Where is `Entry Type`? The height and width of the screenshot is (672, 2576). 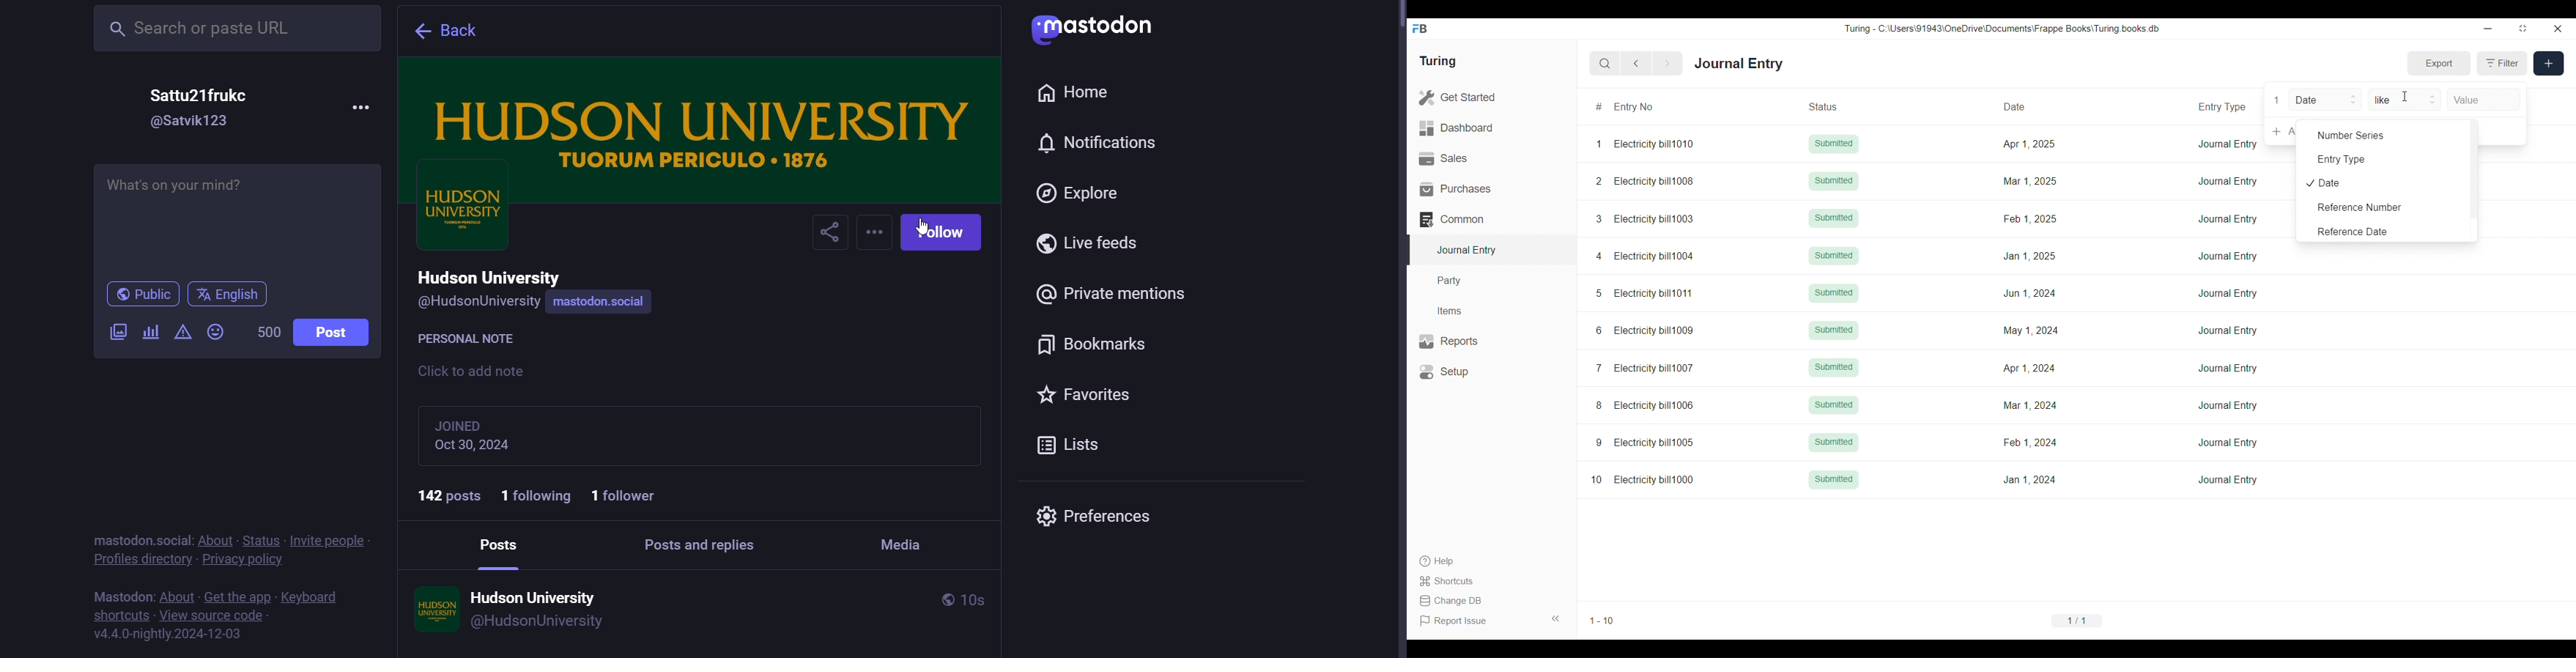
Entry Type is located at coordinates (2225, 105).